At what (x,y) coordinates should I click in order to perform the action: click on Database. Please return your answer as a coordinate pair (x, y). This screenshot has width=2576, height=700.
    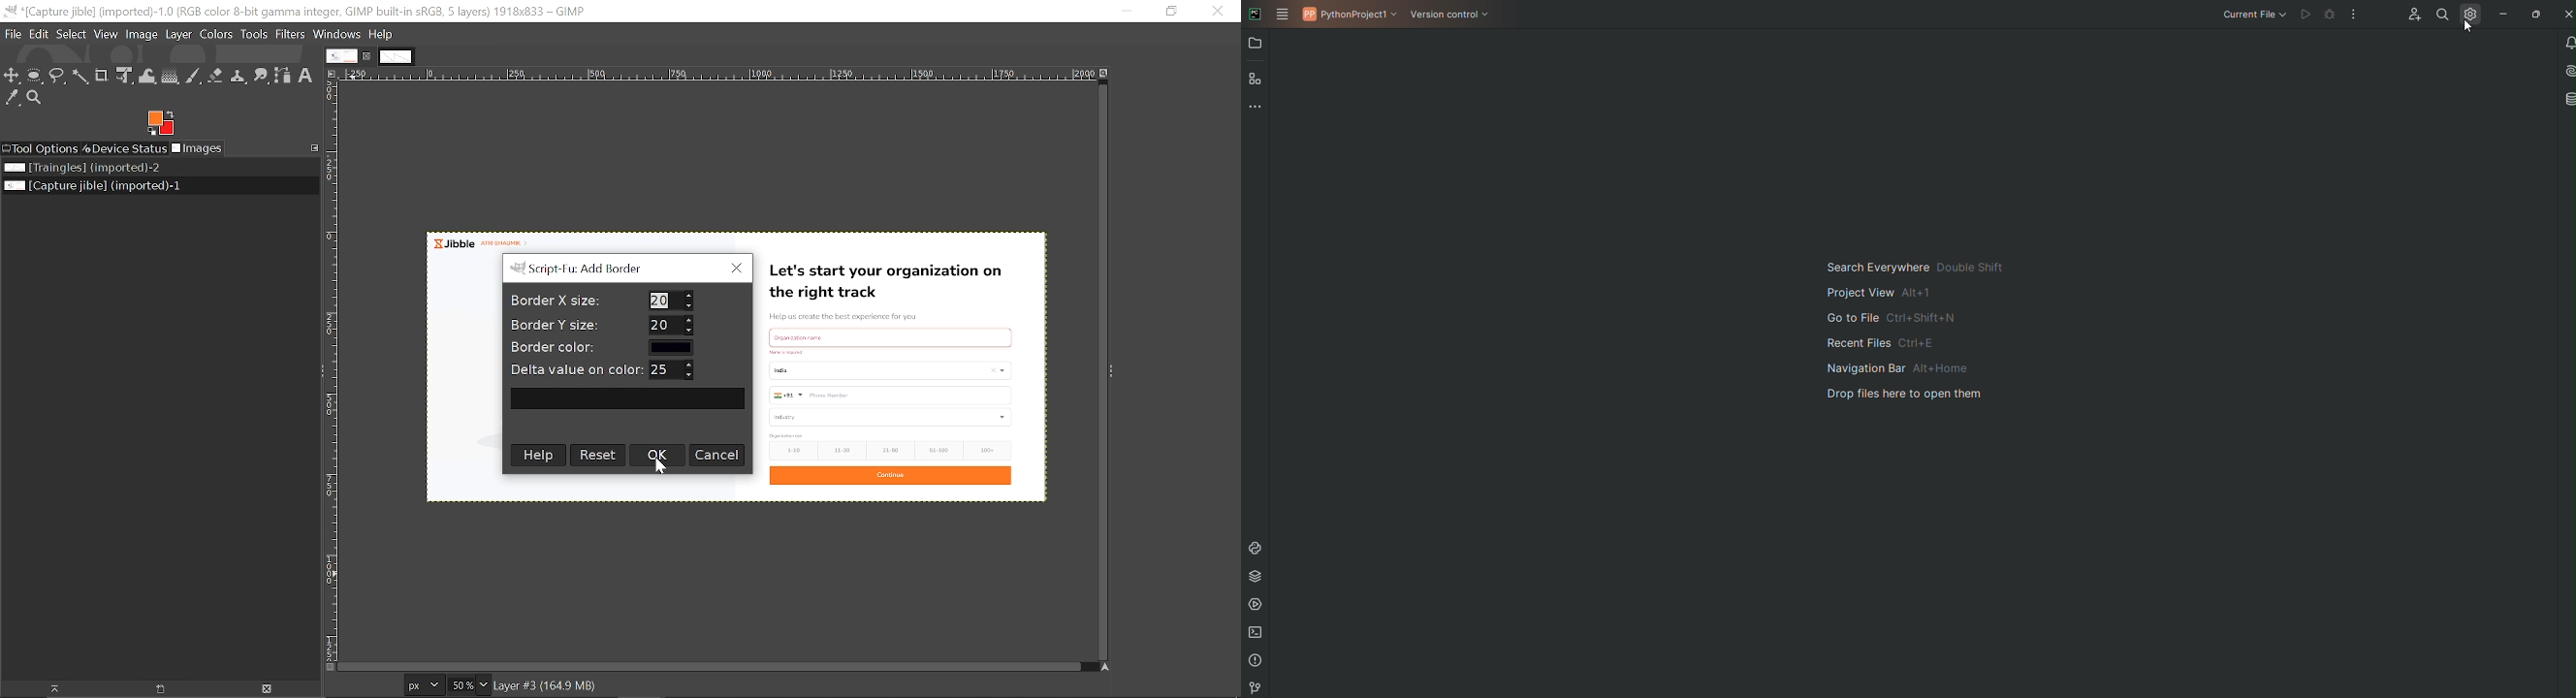
    Looking at the image, I should click on (2568, 97).